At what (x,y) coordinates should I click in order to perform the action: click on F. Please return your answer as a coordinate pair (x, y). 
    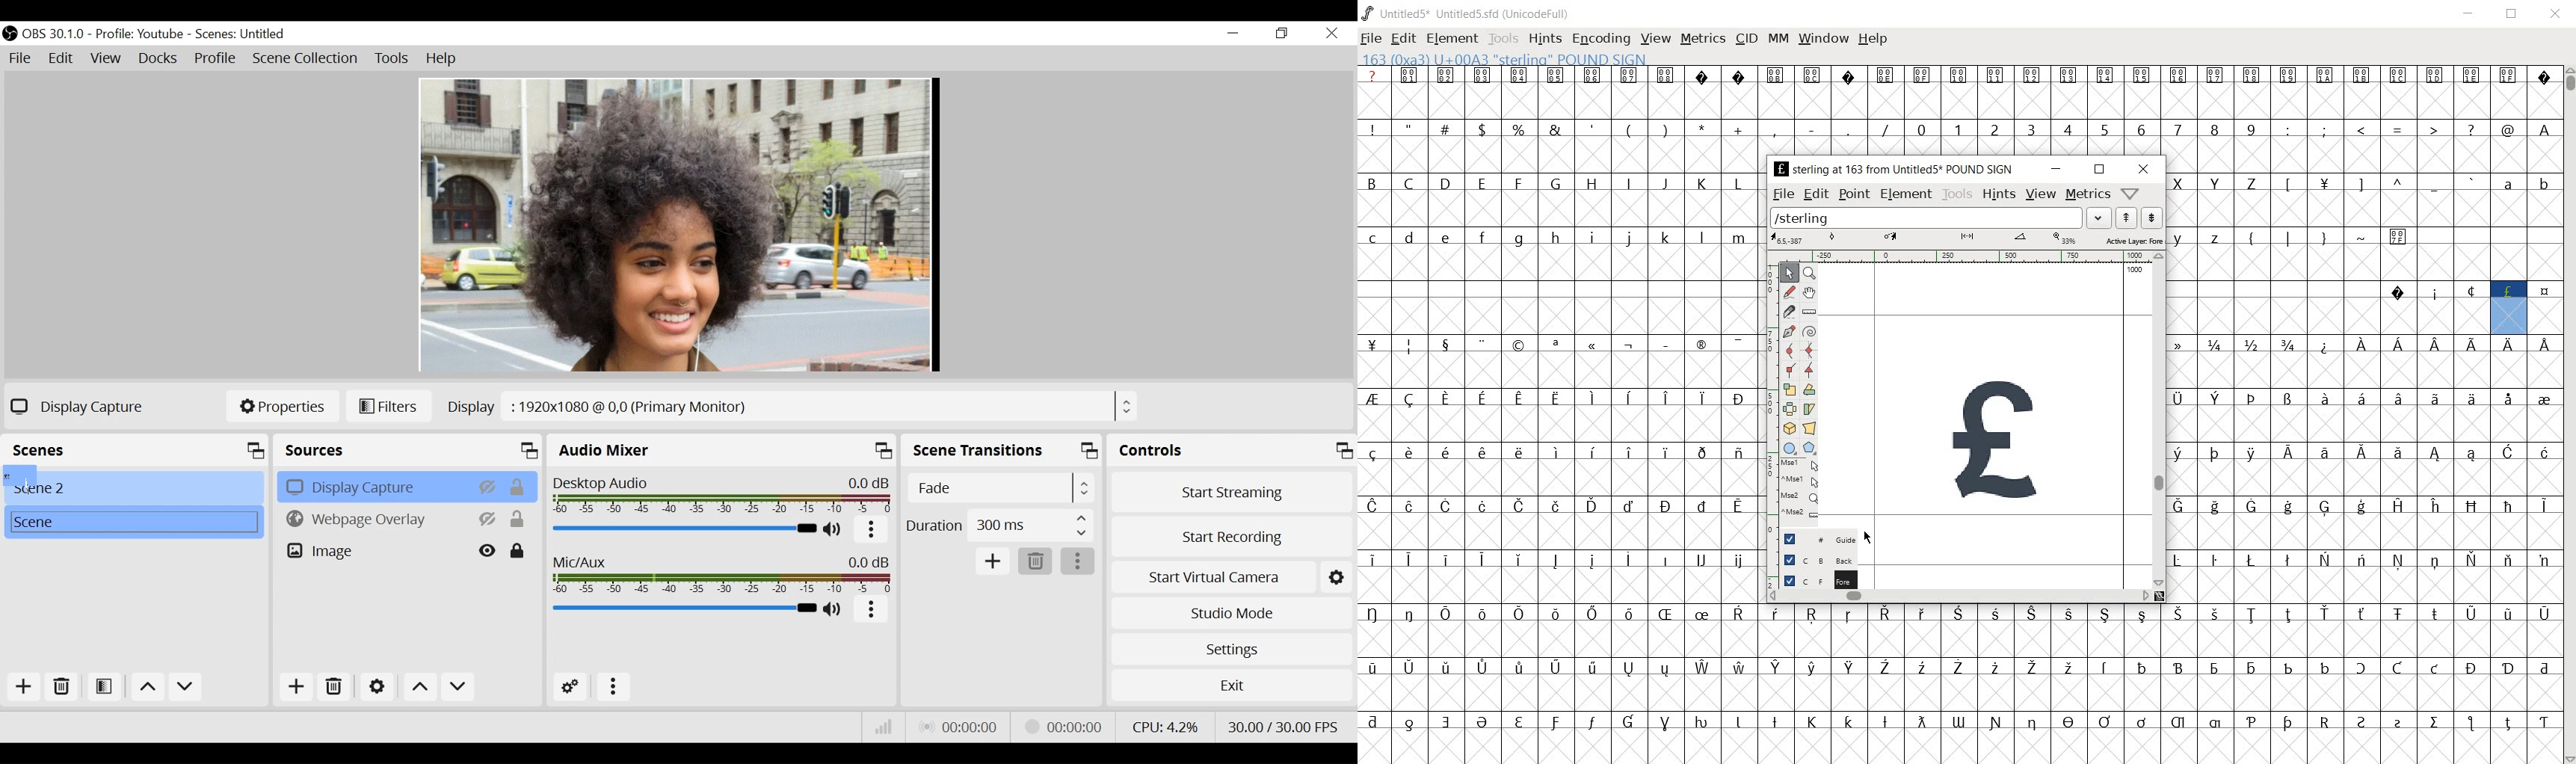
    Looking at the image, I should click on (1517, 184).